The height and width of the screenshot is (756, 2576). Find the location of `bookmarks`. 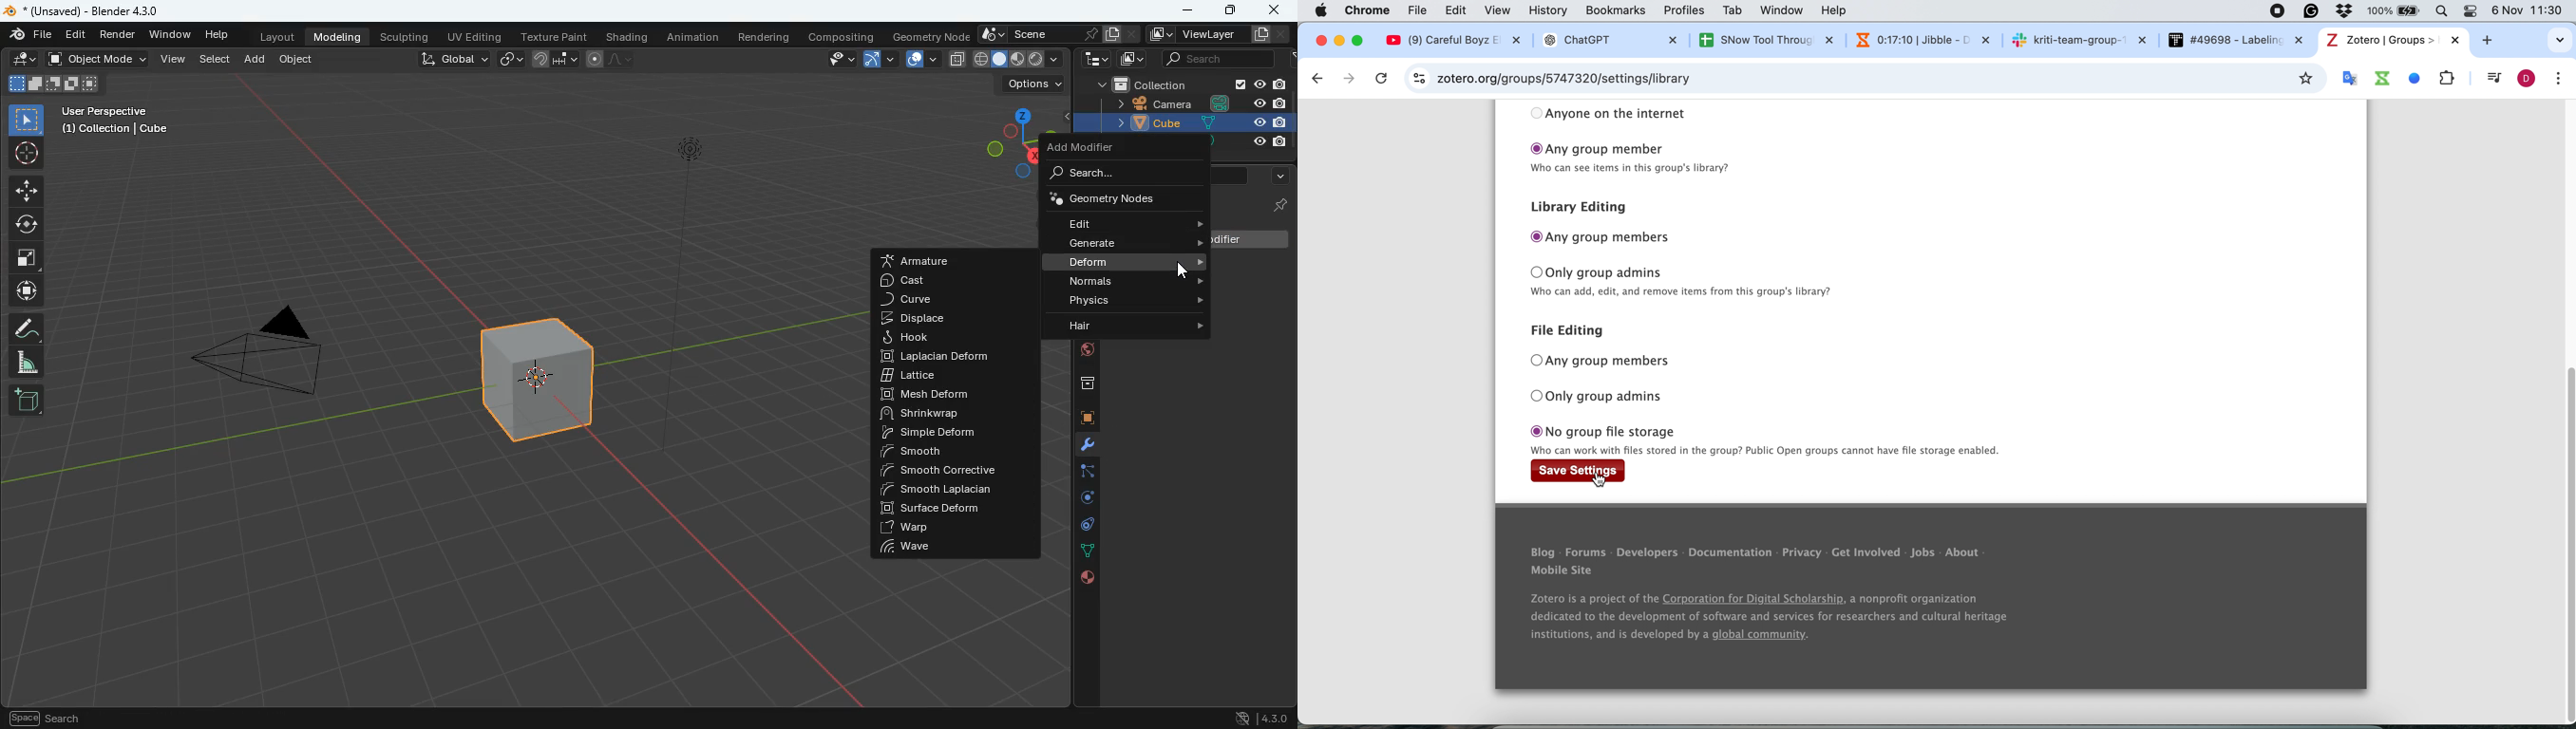

bookmarks is located at coordinates (1617, 12).